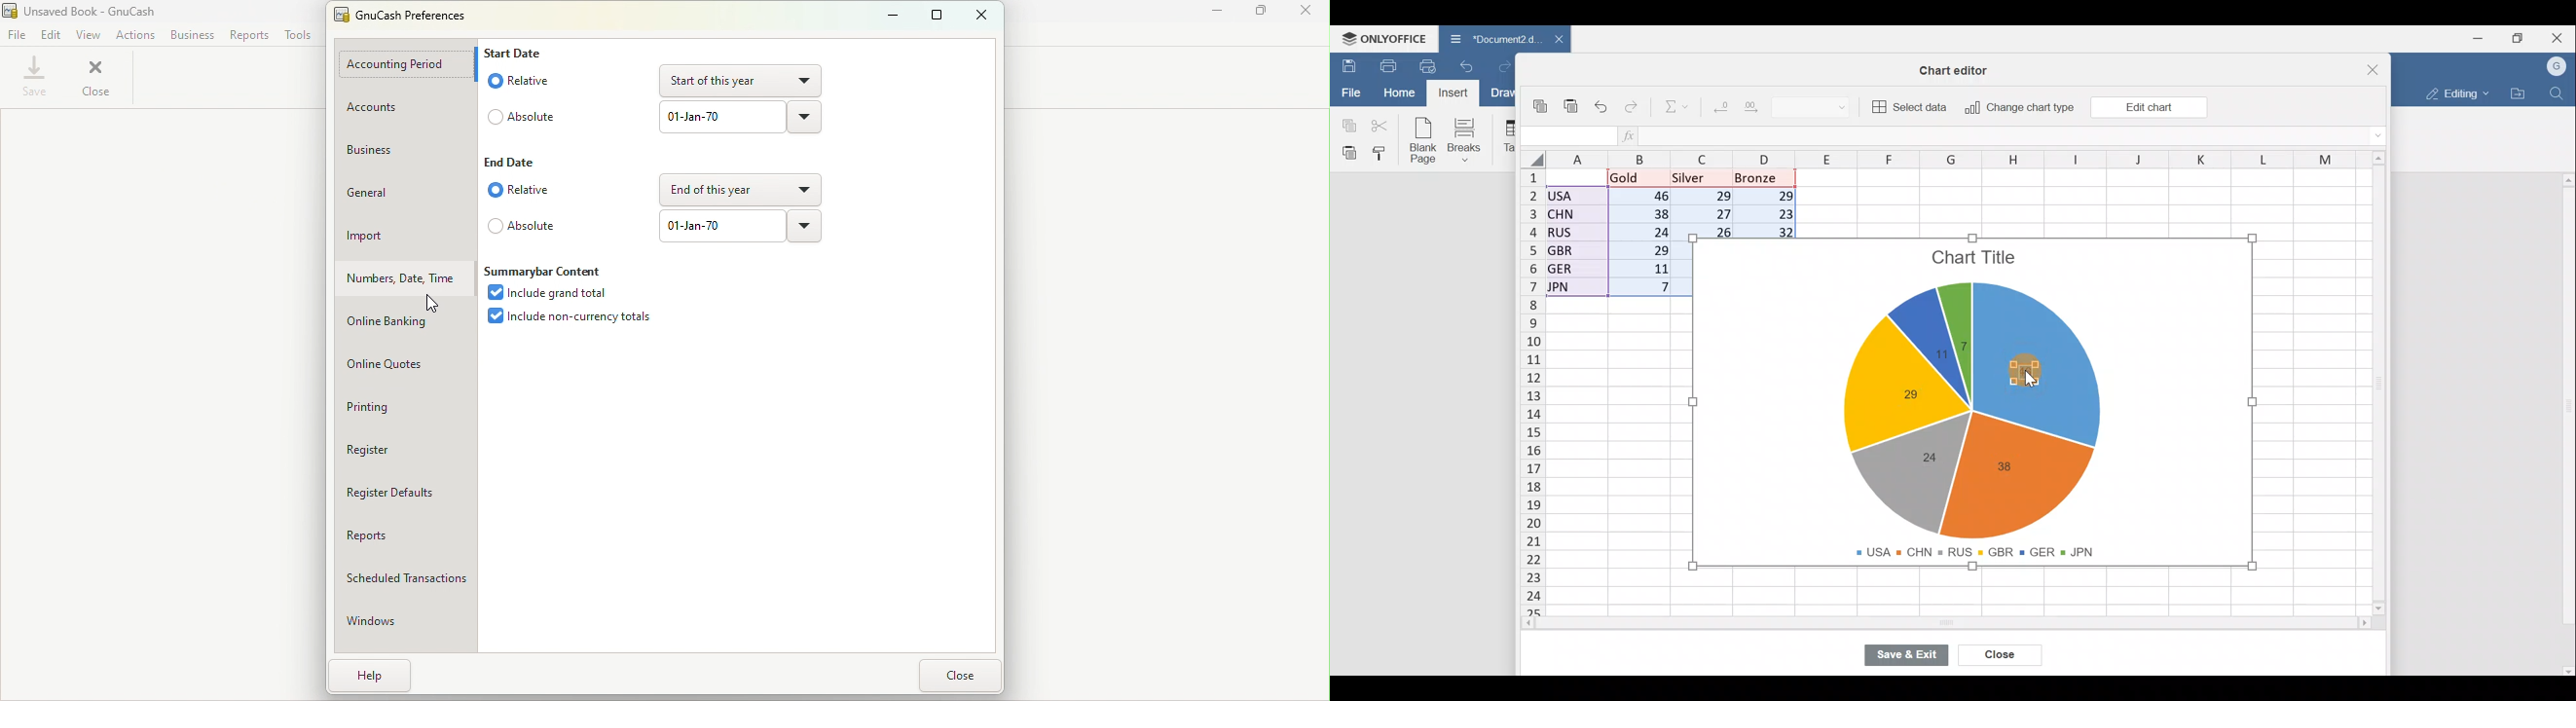 Image resolution: width=2576 pixels, height=728 pixels. What do you see at coordinates (1259, 13) in the screenshot?
I see `Maximize` at bounding box center [1259, 13].